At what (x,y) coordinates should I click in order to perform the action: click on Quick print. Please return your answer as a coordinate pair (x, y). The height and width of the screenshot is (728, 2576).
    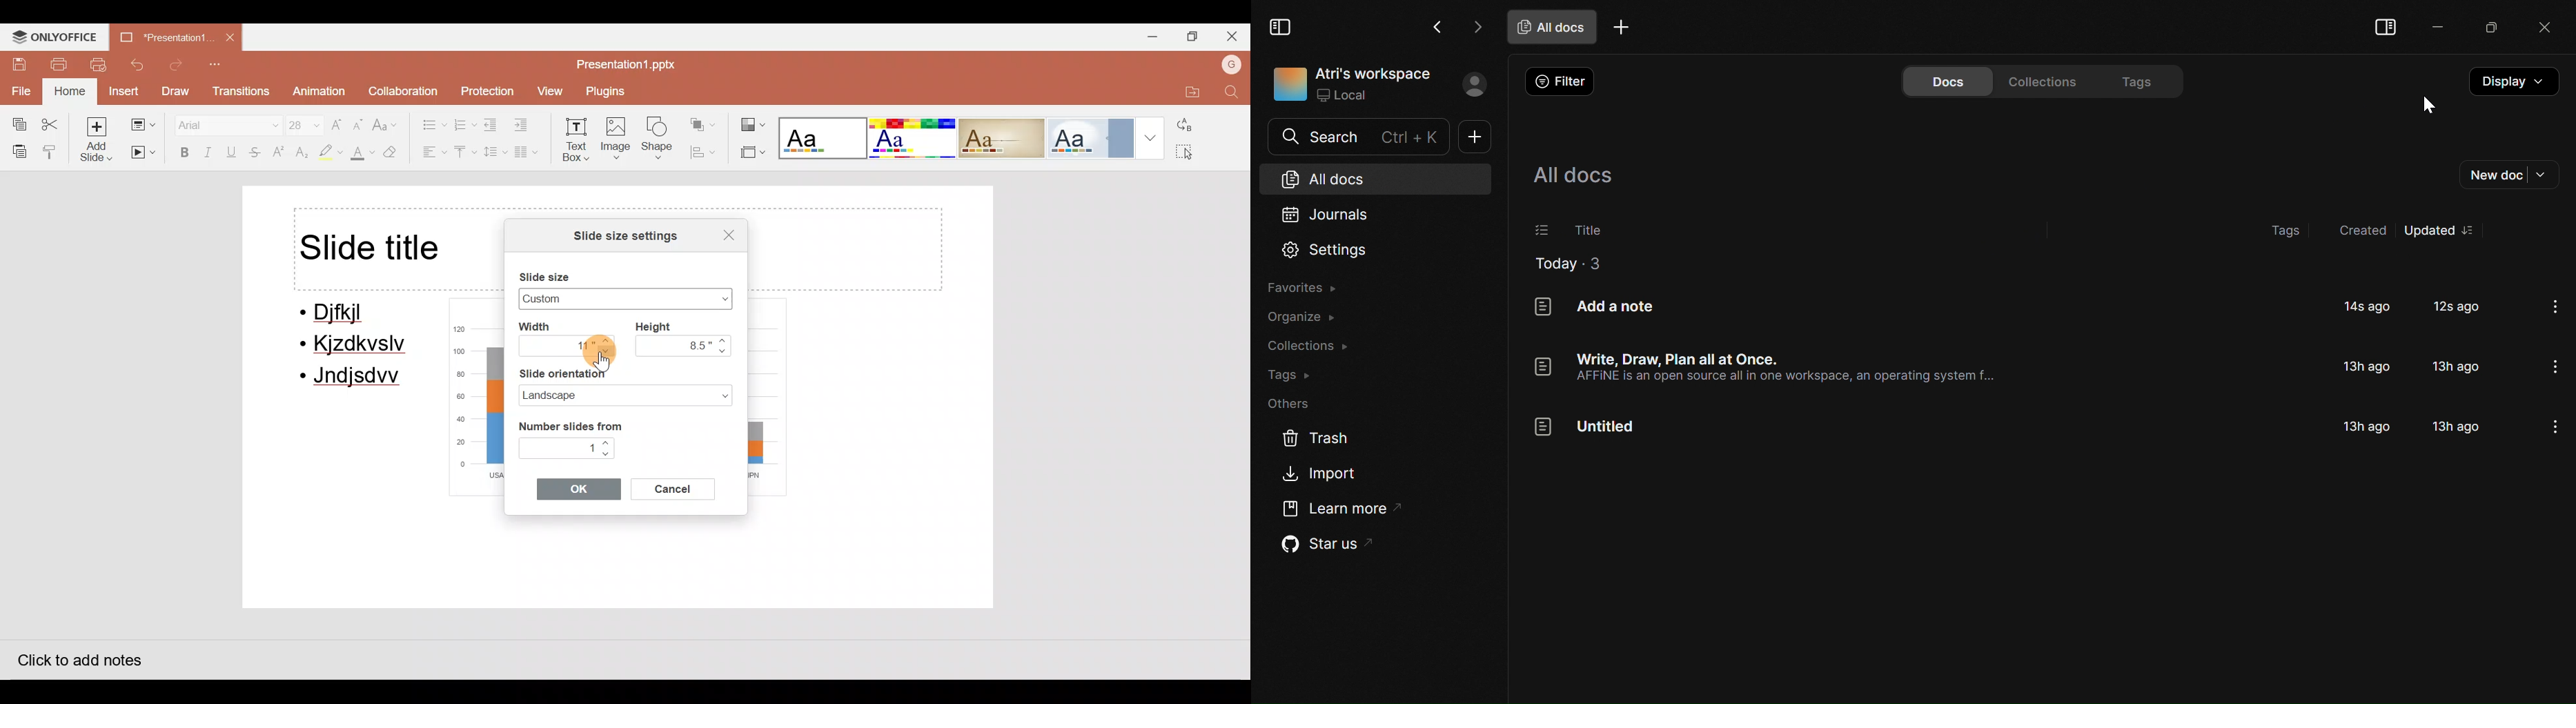
    Looking at the image, I should click on (101, 65).